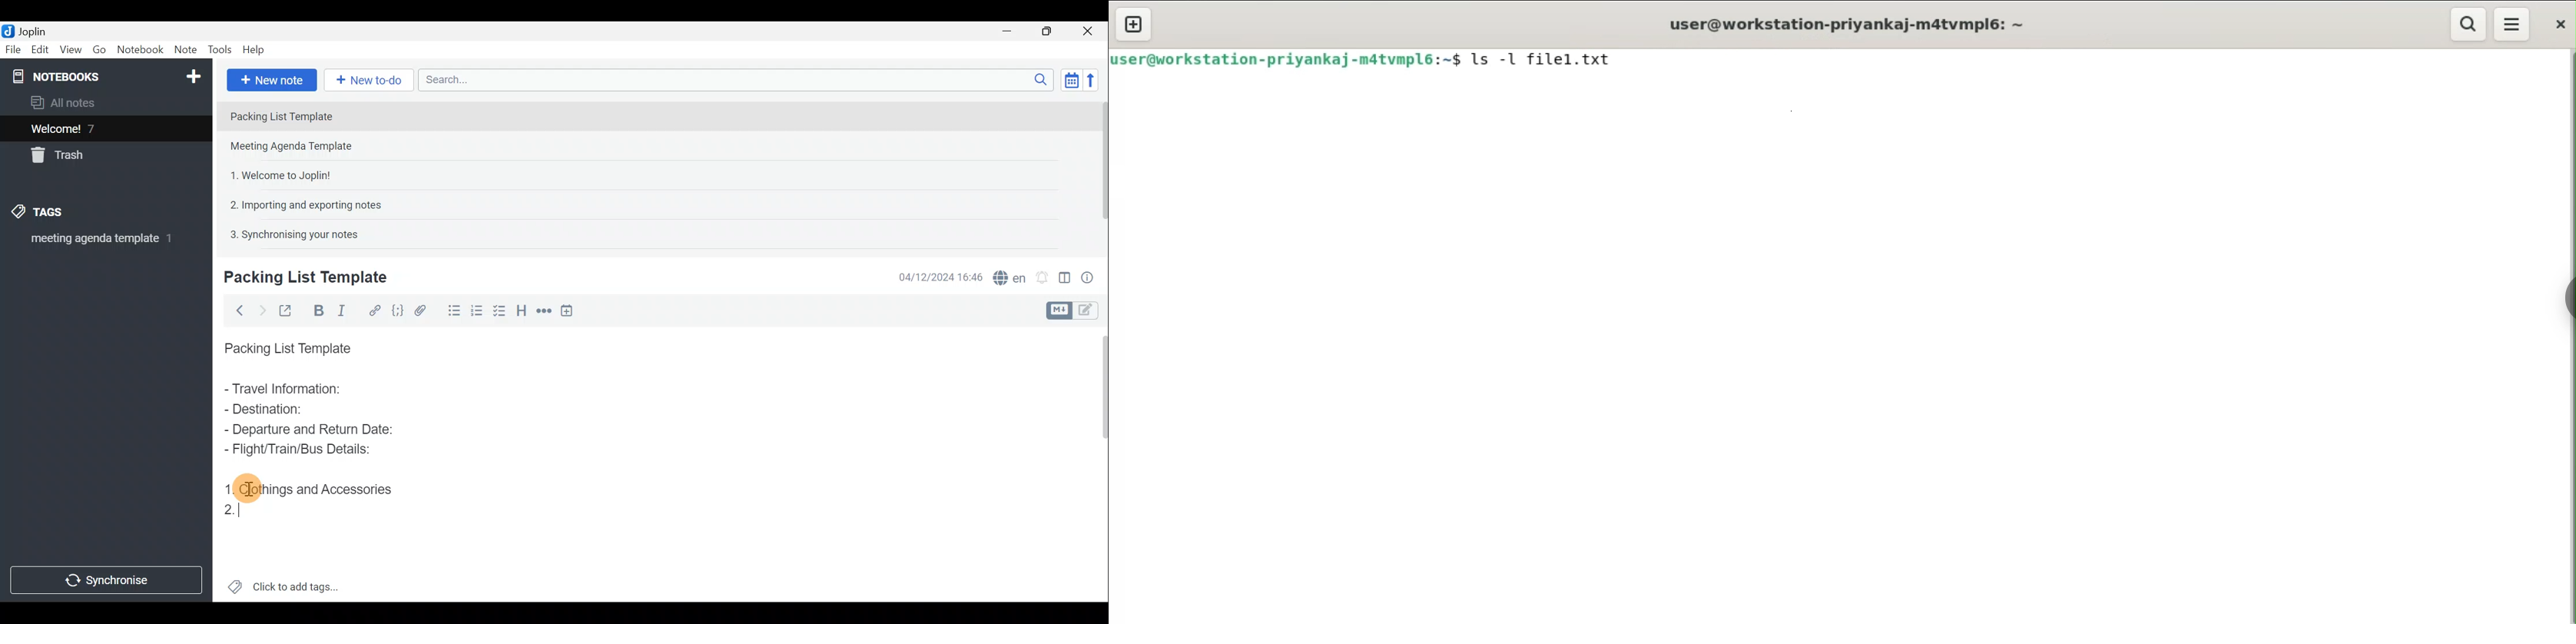 This screenshot has height=644, width=2576. Describe the element at coordinates (56, 214) in the screenshot. I see `Tags` at that location.